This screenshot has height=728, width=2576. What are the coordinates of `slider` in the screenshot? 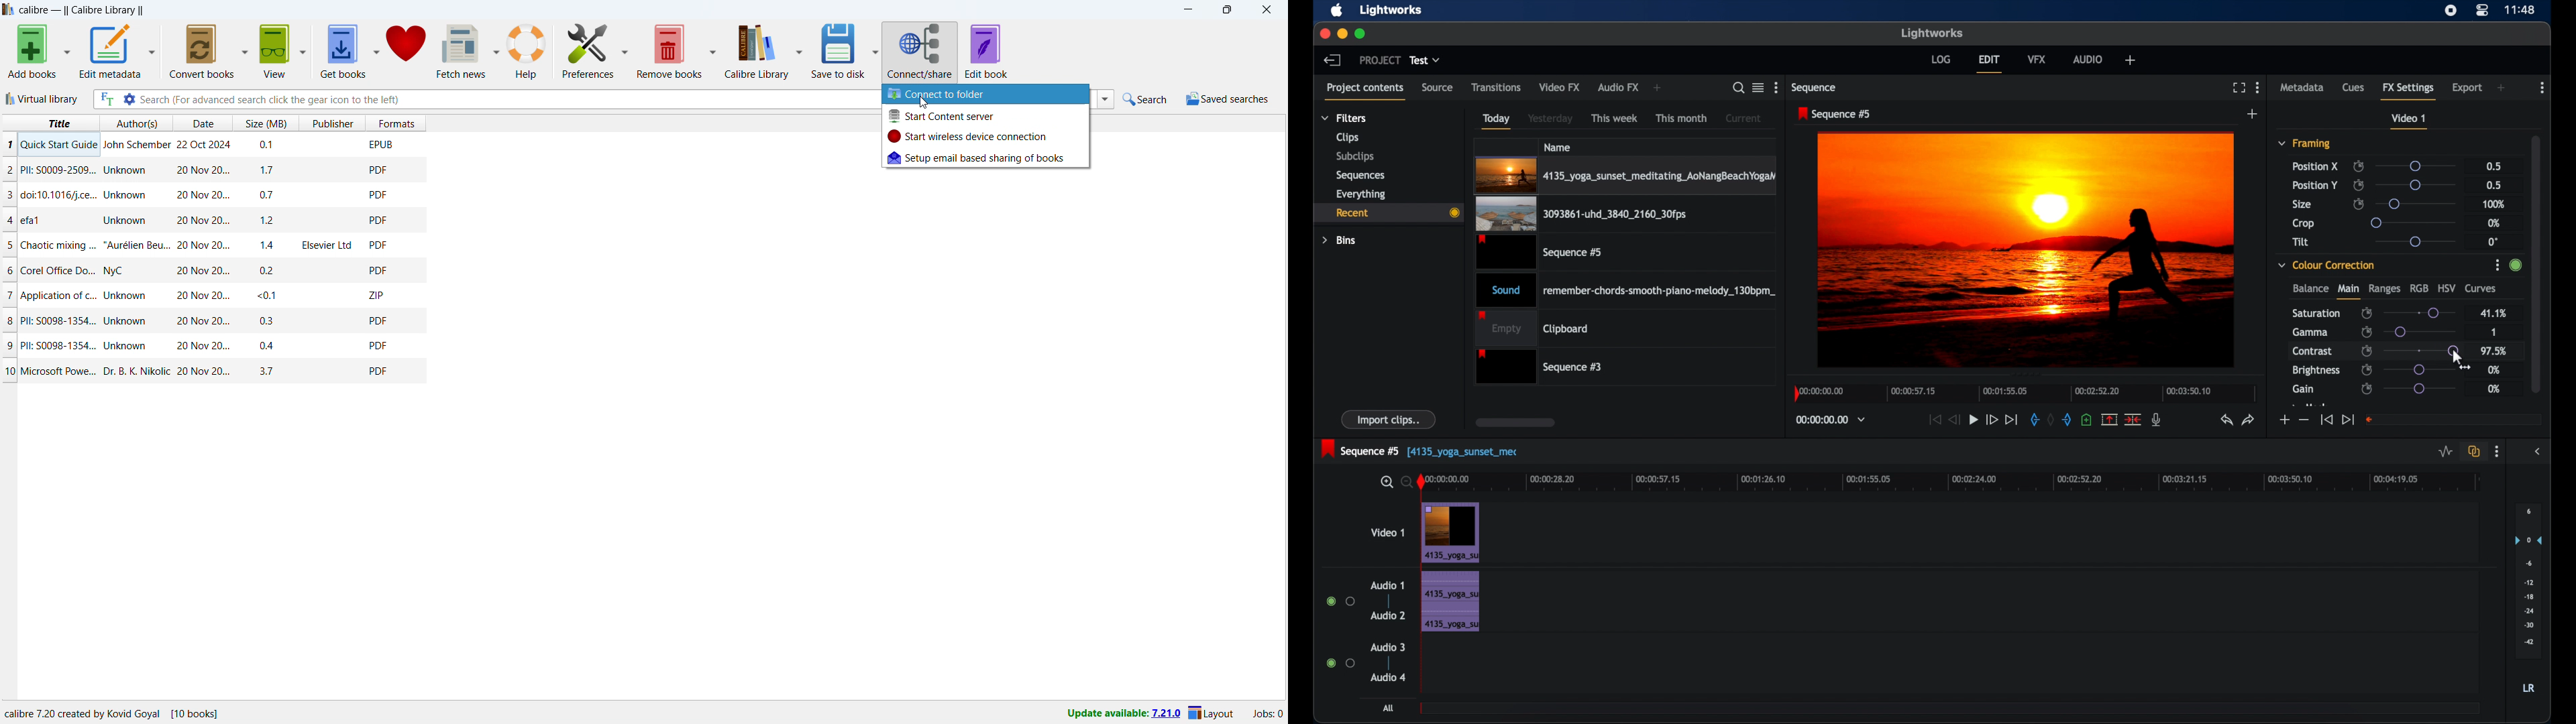 It's located at (2414, 166).